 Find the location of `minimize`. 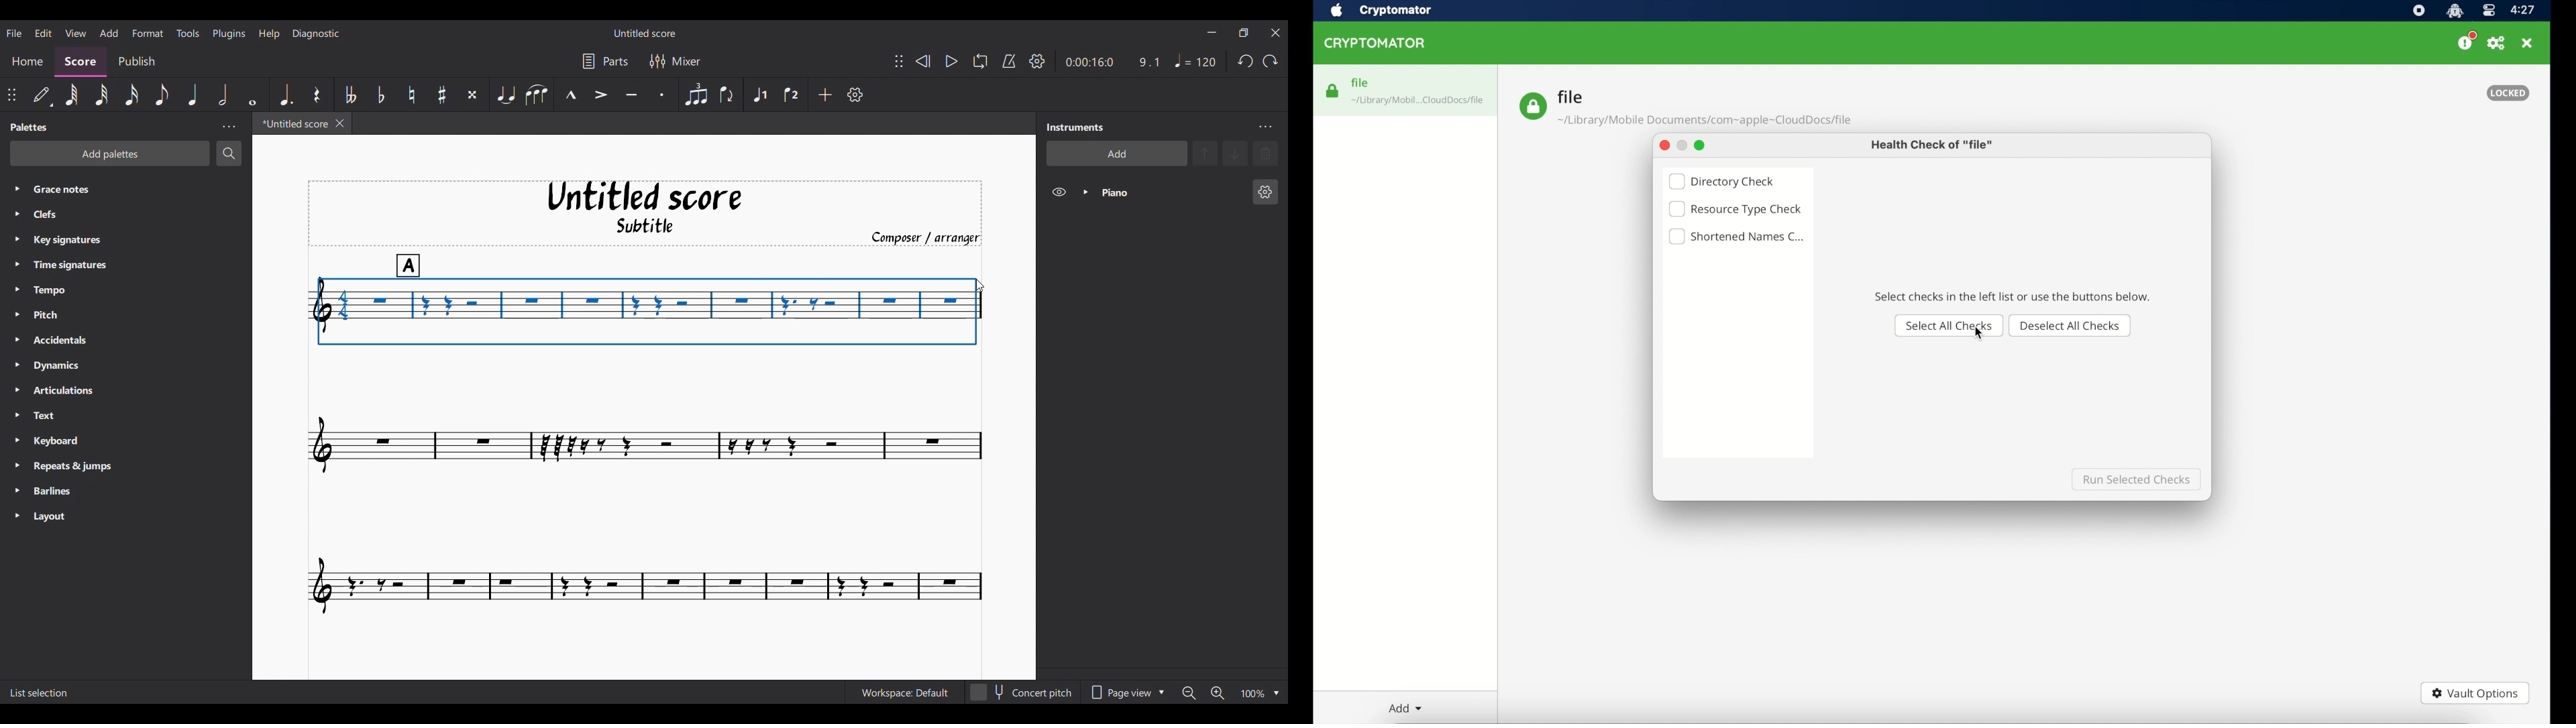

minimize is located at coordinates (1681, 145).